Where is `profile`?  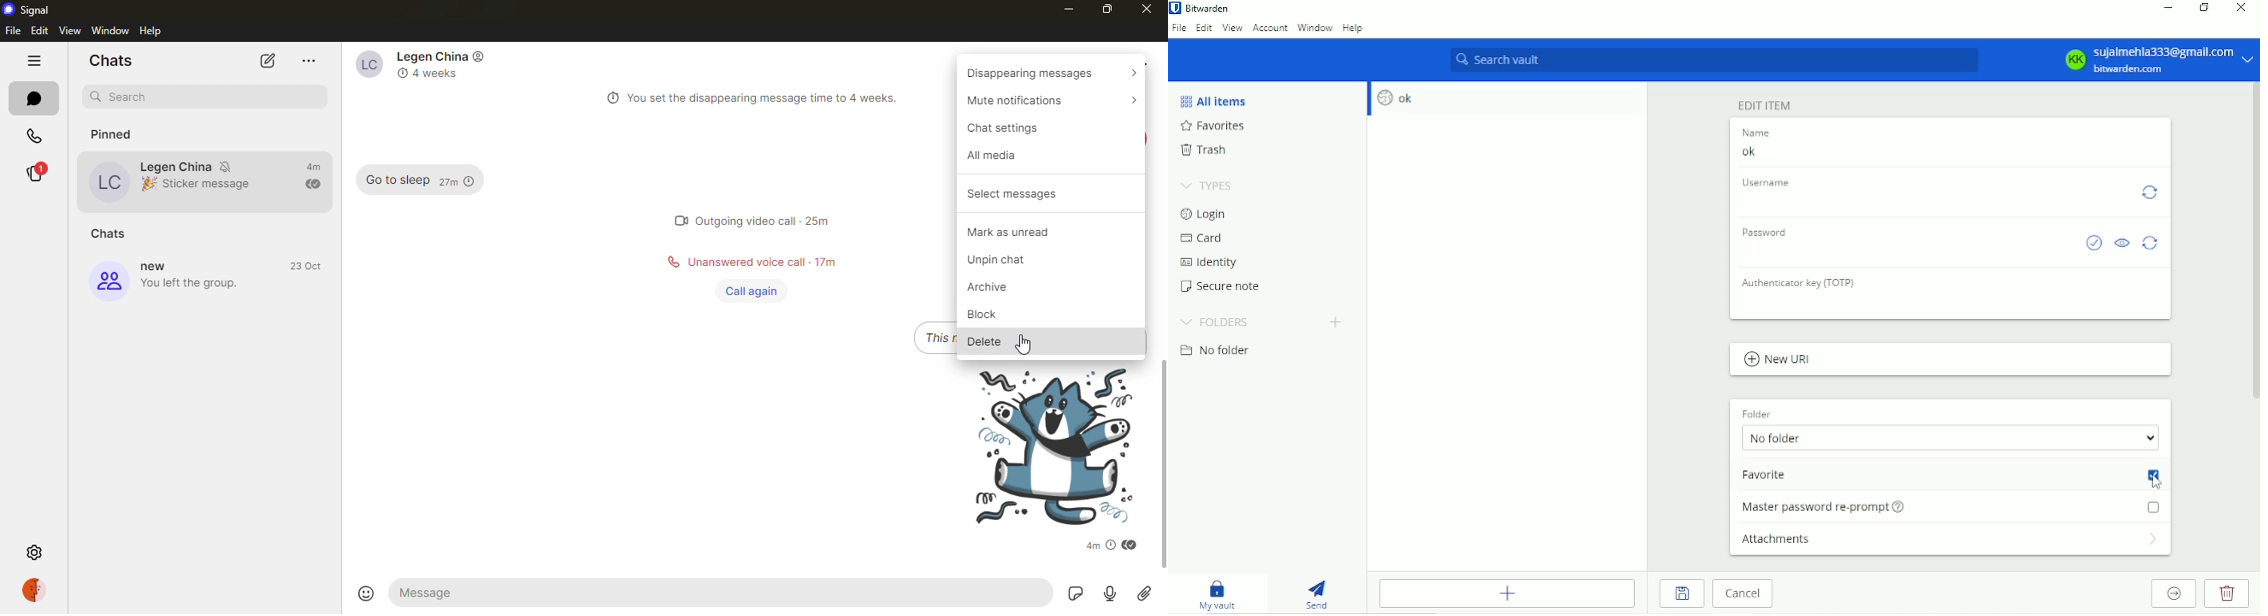
profile is located at coordinates (363, 64).